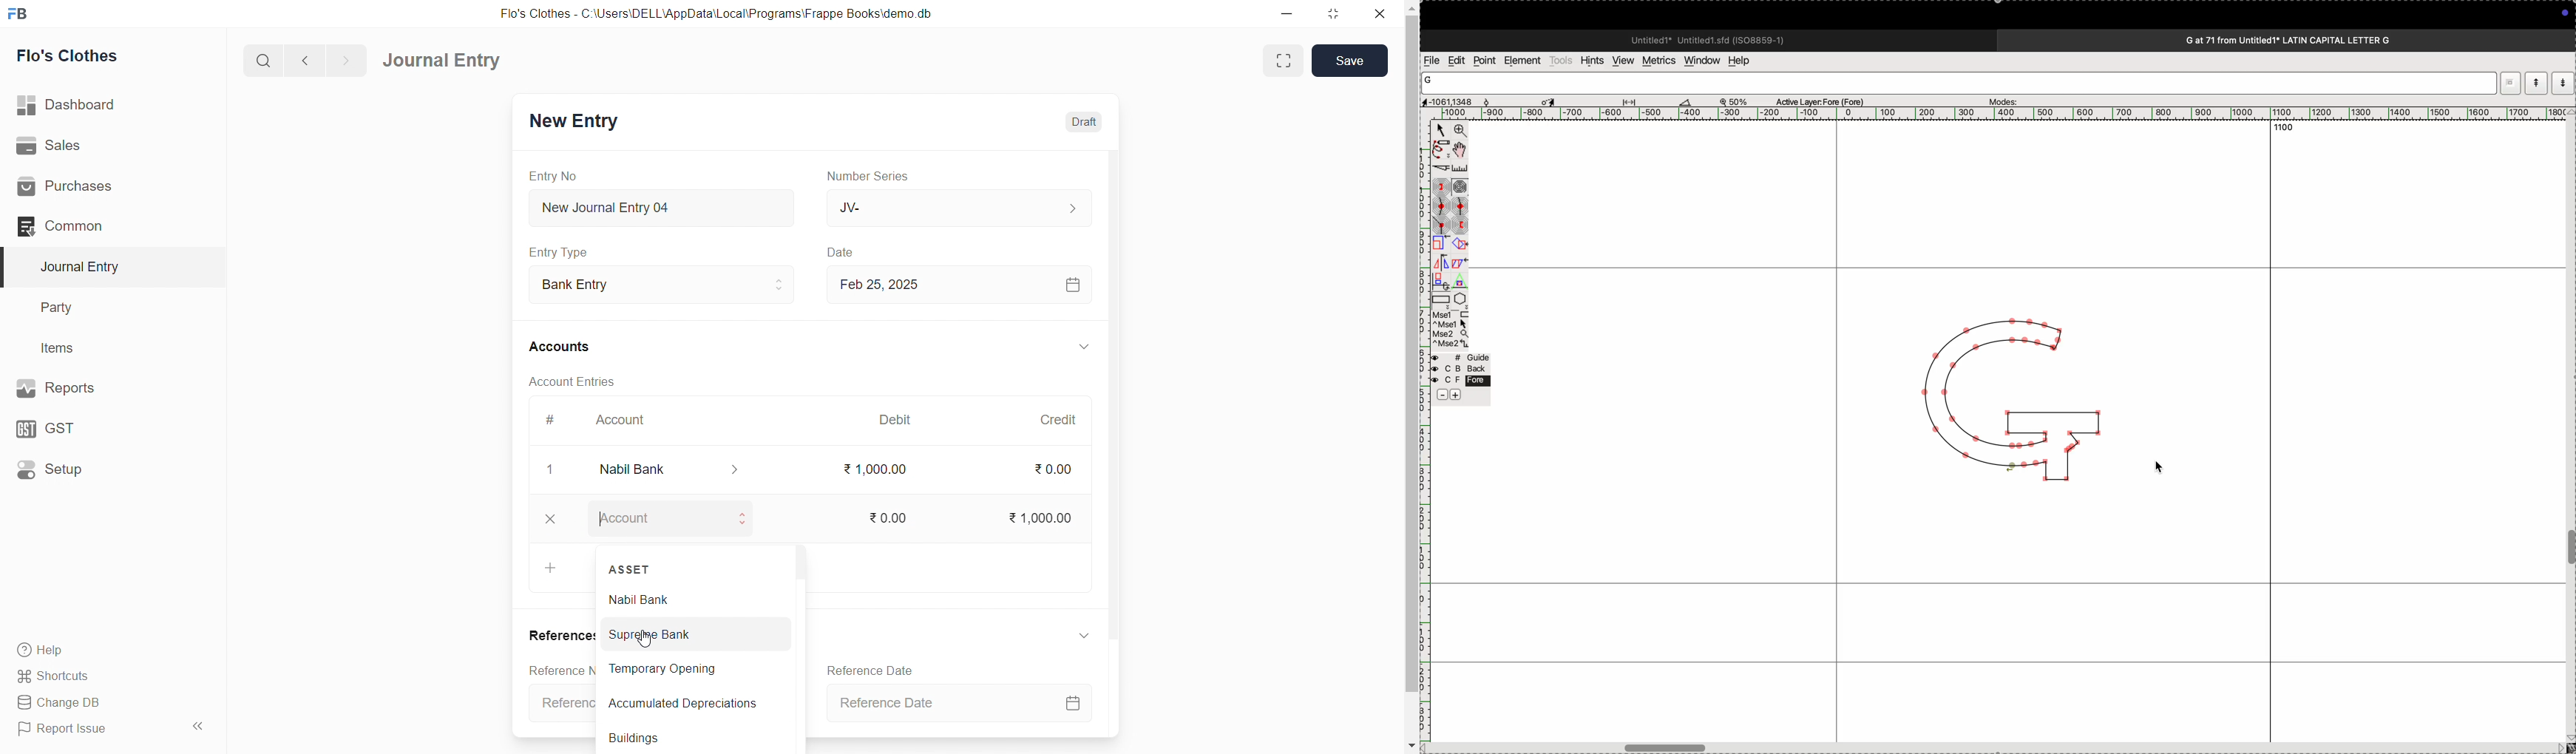  What do you see at coordinates (1624, 60) in the screenshot?
I see `view` at bounding box center [1624, 60].